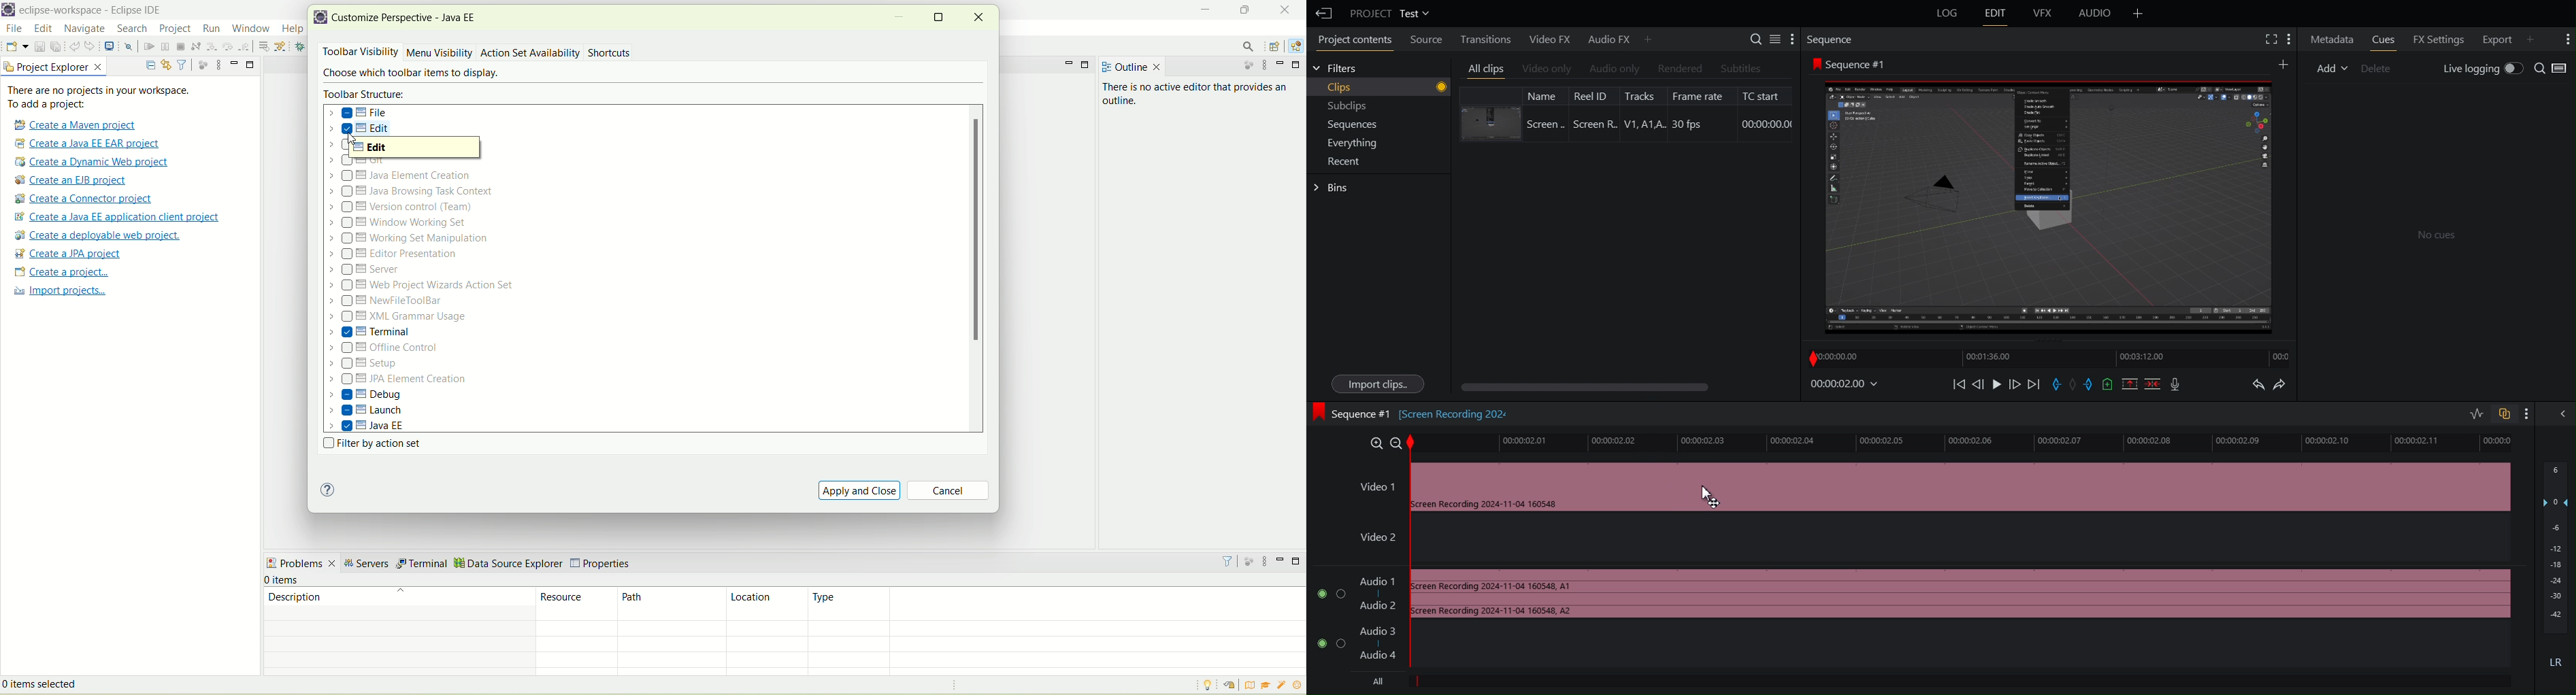 This screenshot has height=700, width=2576. Describe the element at coordinates (1613, 68) in the screenshot. I see `Audio Only` at that location.